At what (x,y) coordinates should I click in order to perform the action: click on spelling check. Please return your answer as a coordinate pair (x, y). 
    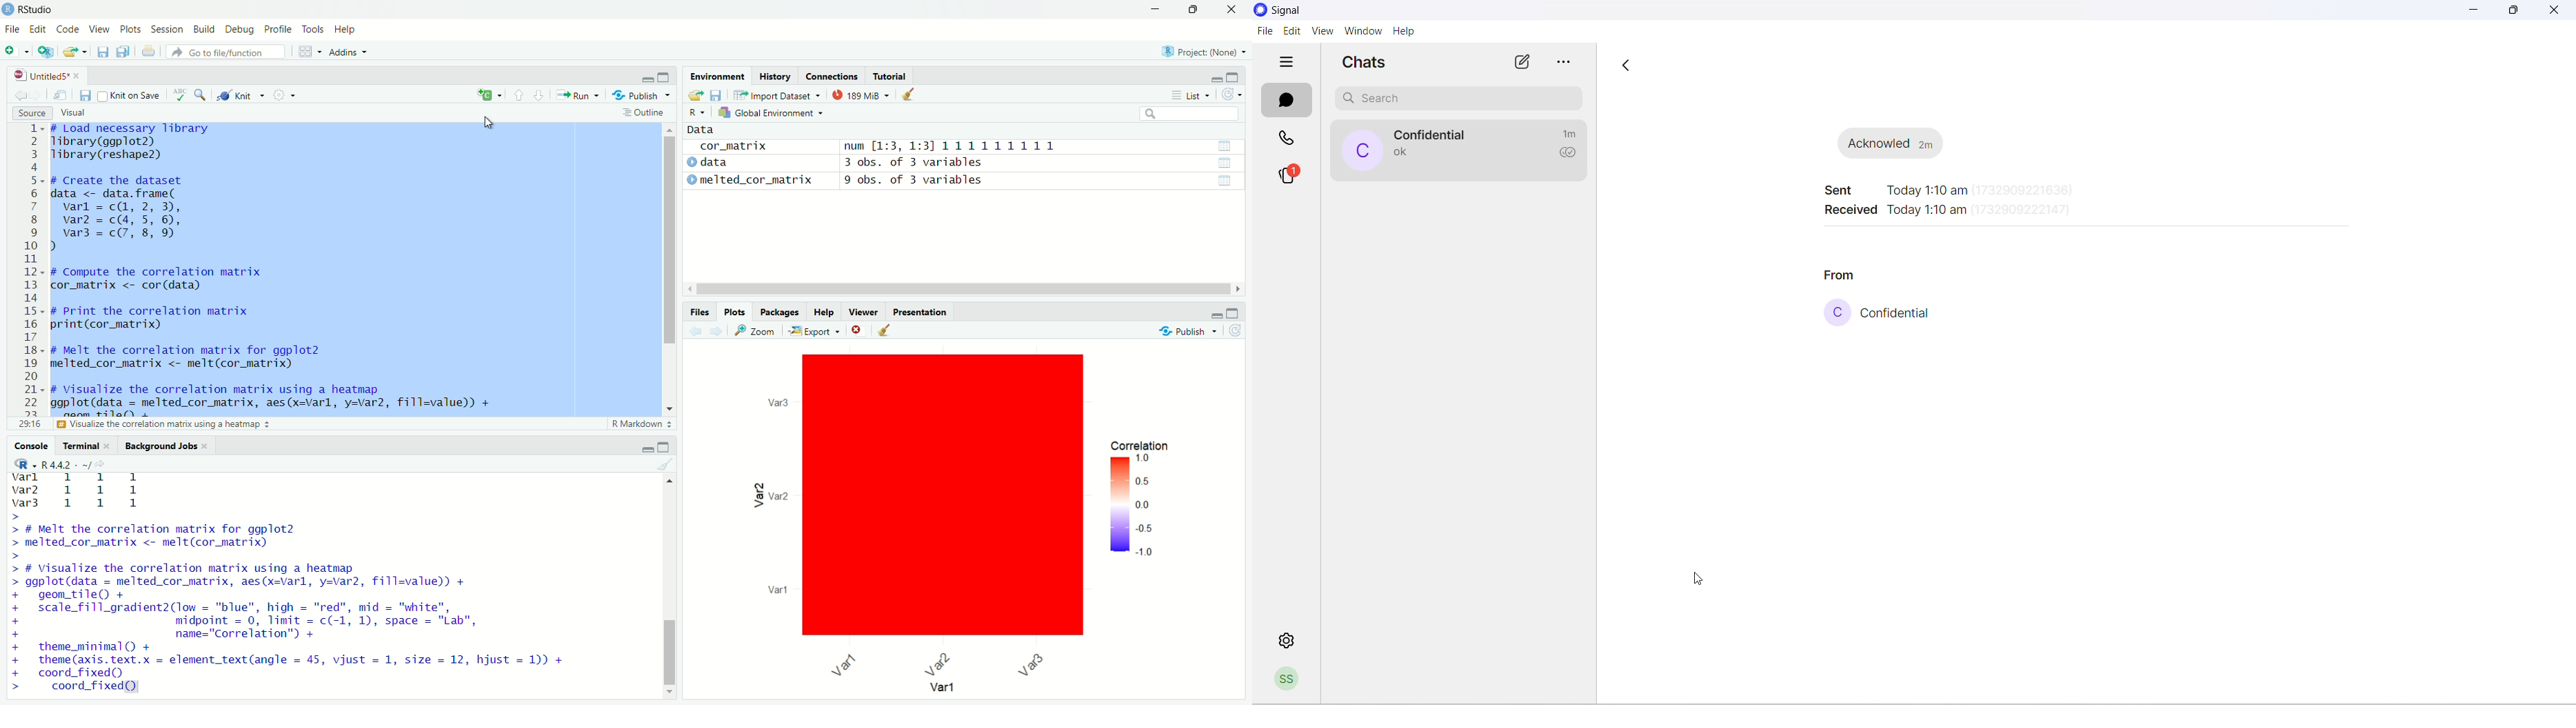
    Looking at the image, I should click on (179, 95).